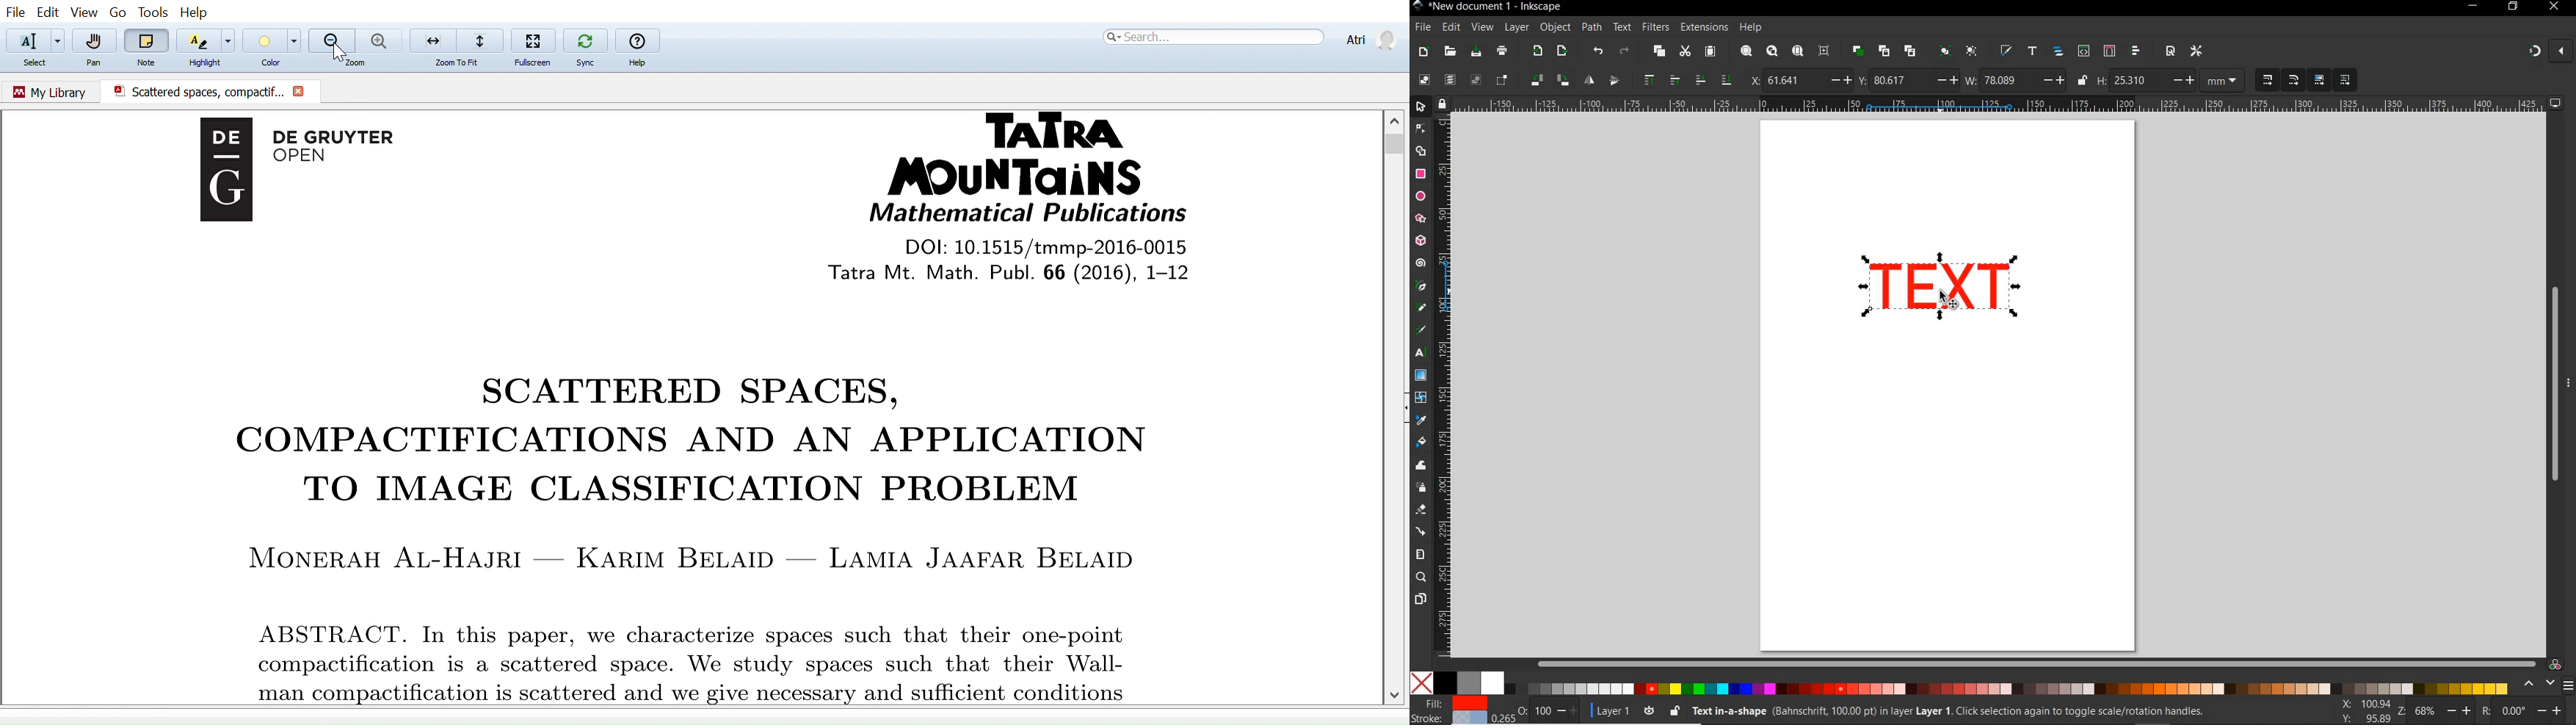  What do you see at coordinates (1710, 52) in the screenshot?
I see `paste` at bounding box center [1710, 52].